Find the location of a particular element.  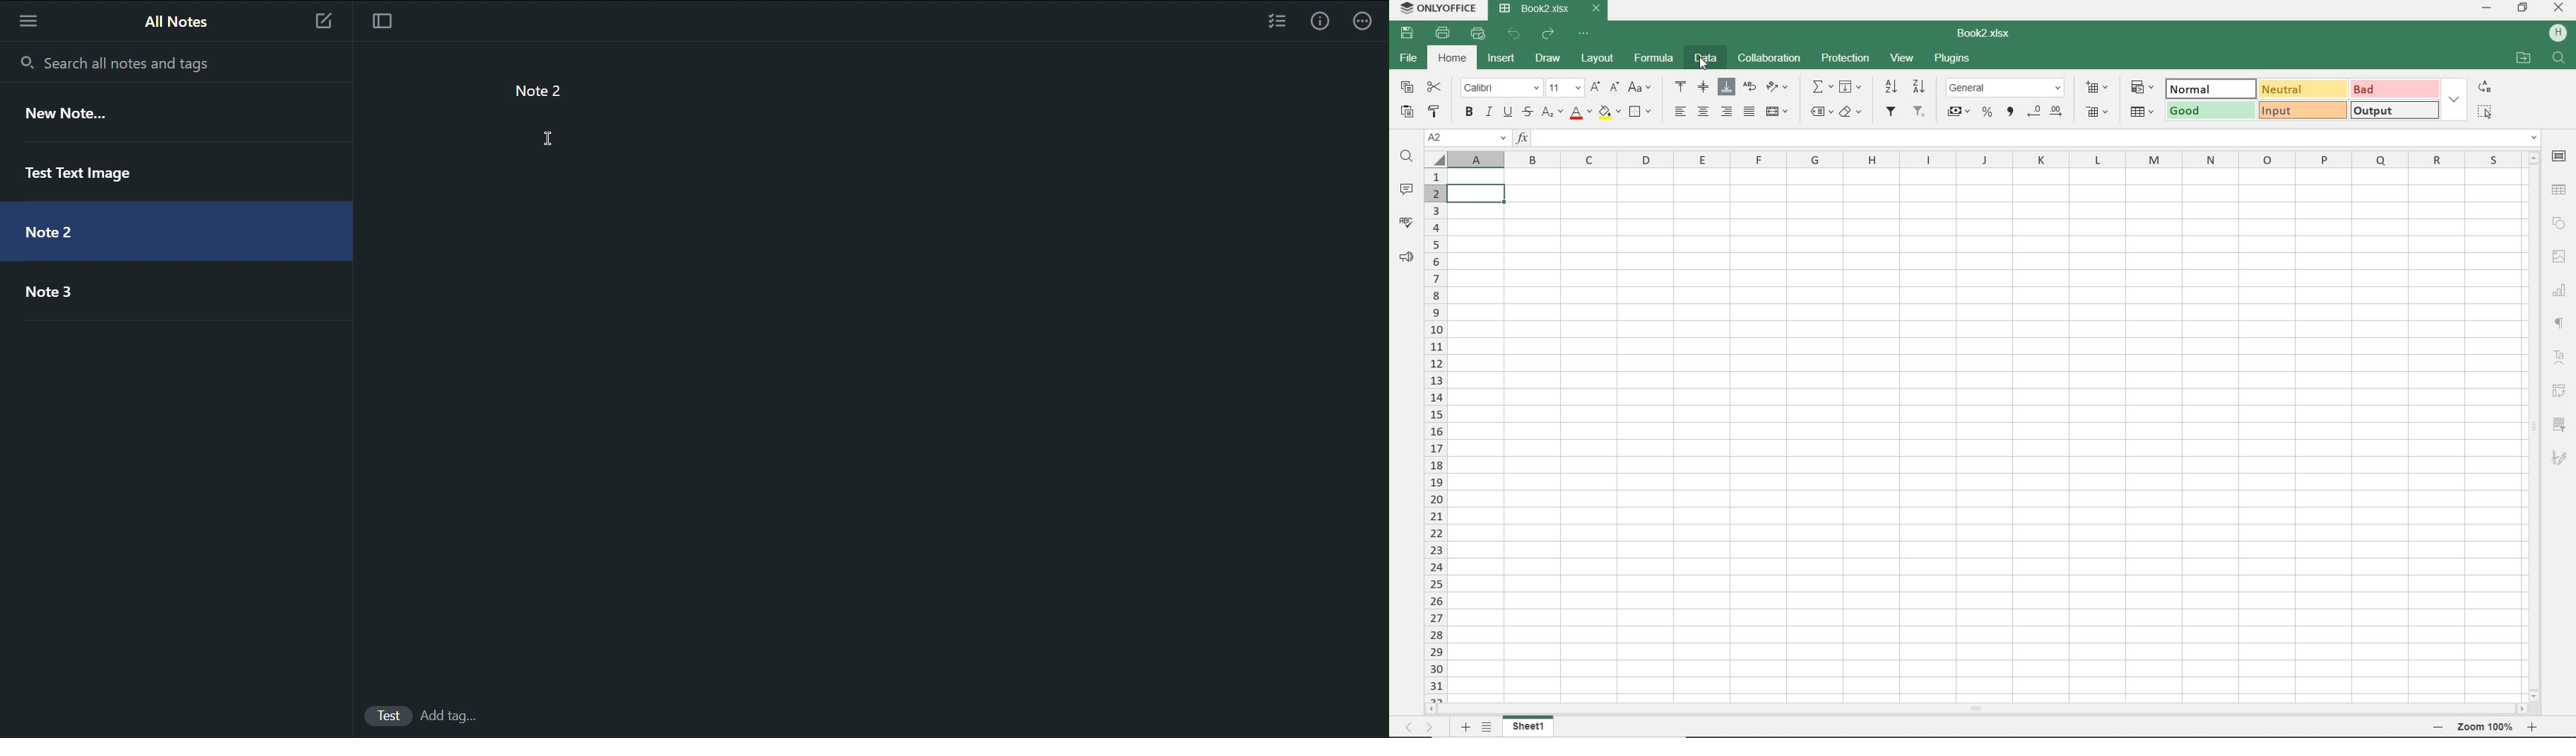

FONT is located at coordinates (1499, 88).